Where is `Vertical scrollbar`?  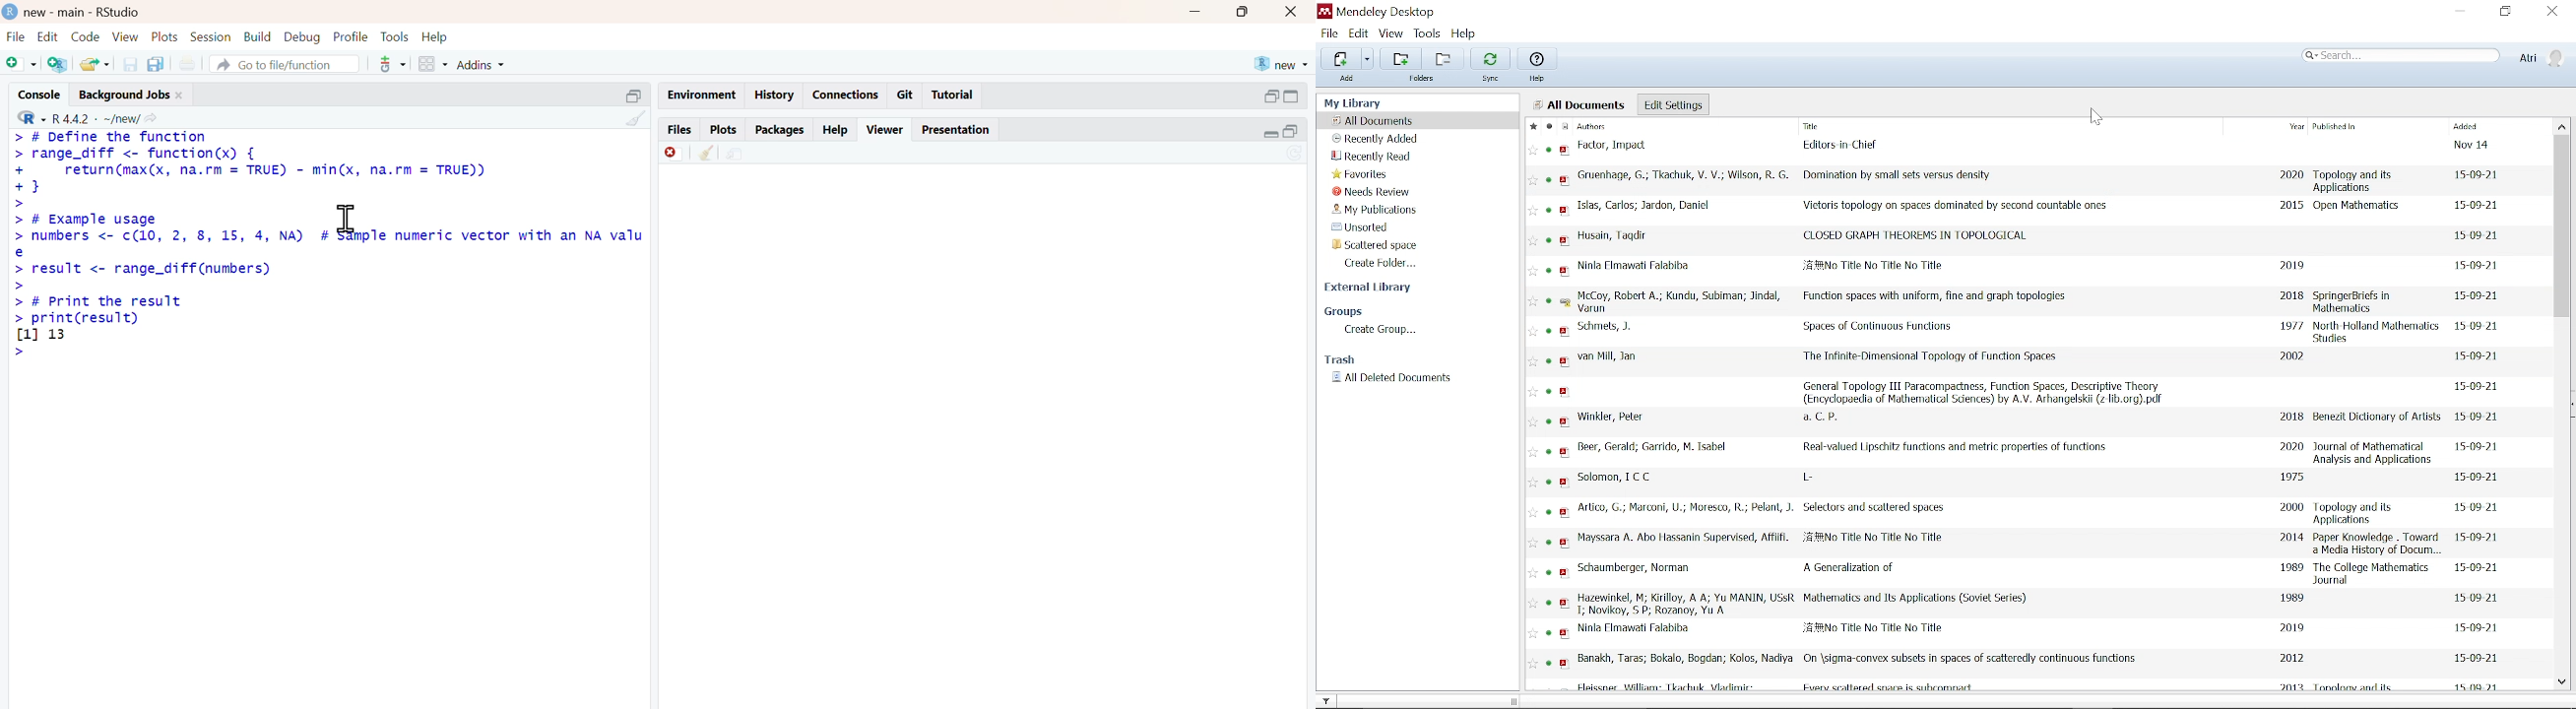 Vertical scrollbar is located at coordinates (2565, 223).